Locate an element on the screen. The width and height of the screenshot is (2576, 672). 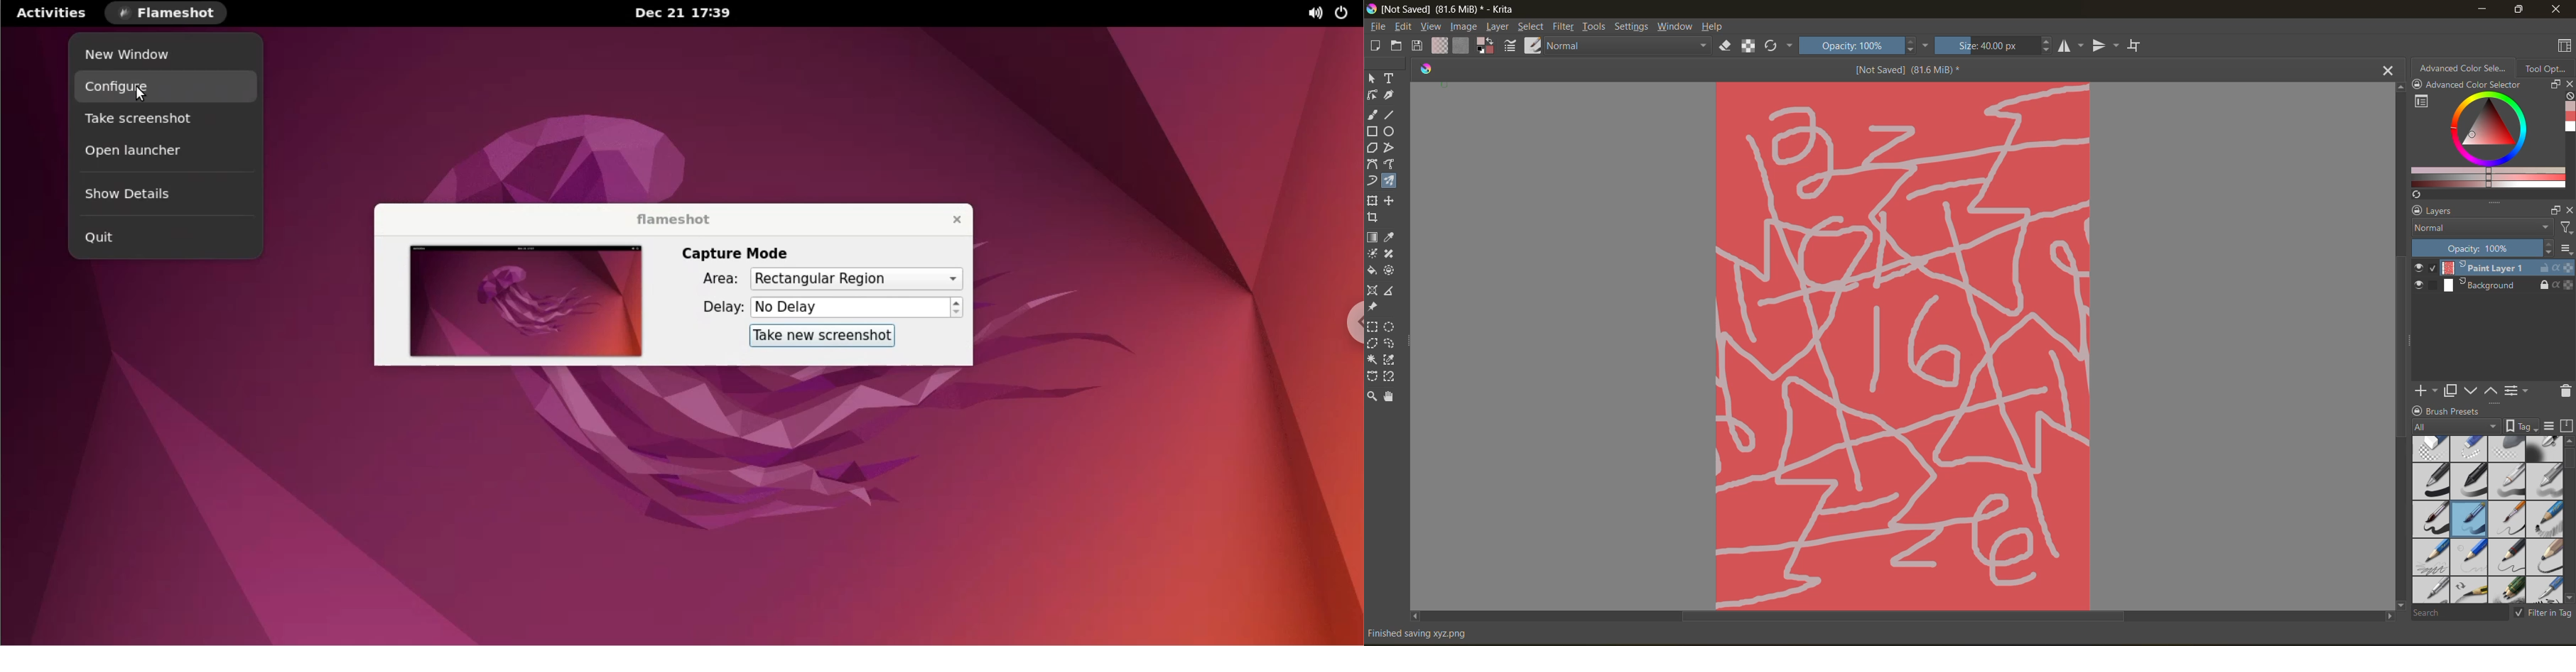
tool is located at coordinates (1372, 200).